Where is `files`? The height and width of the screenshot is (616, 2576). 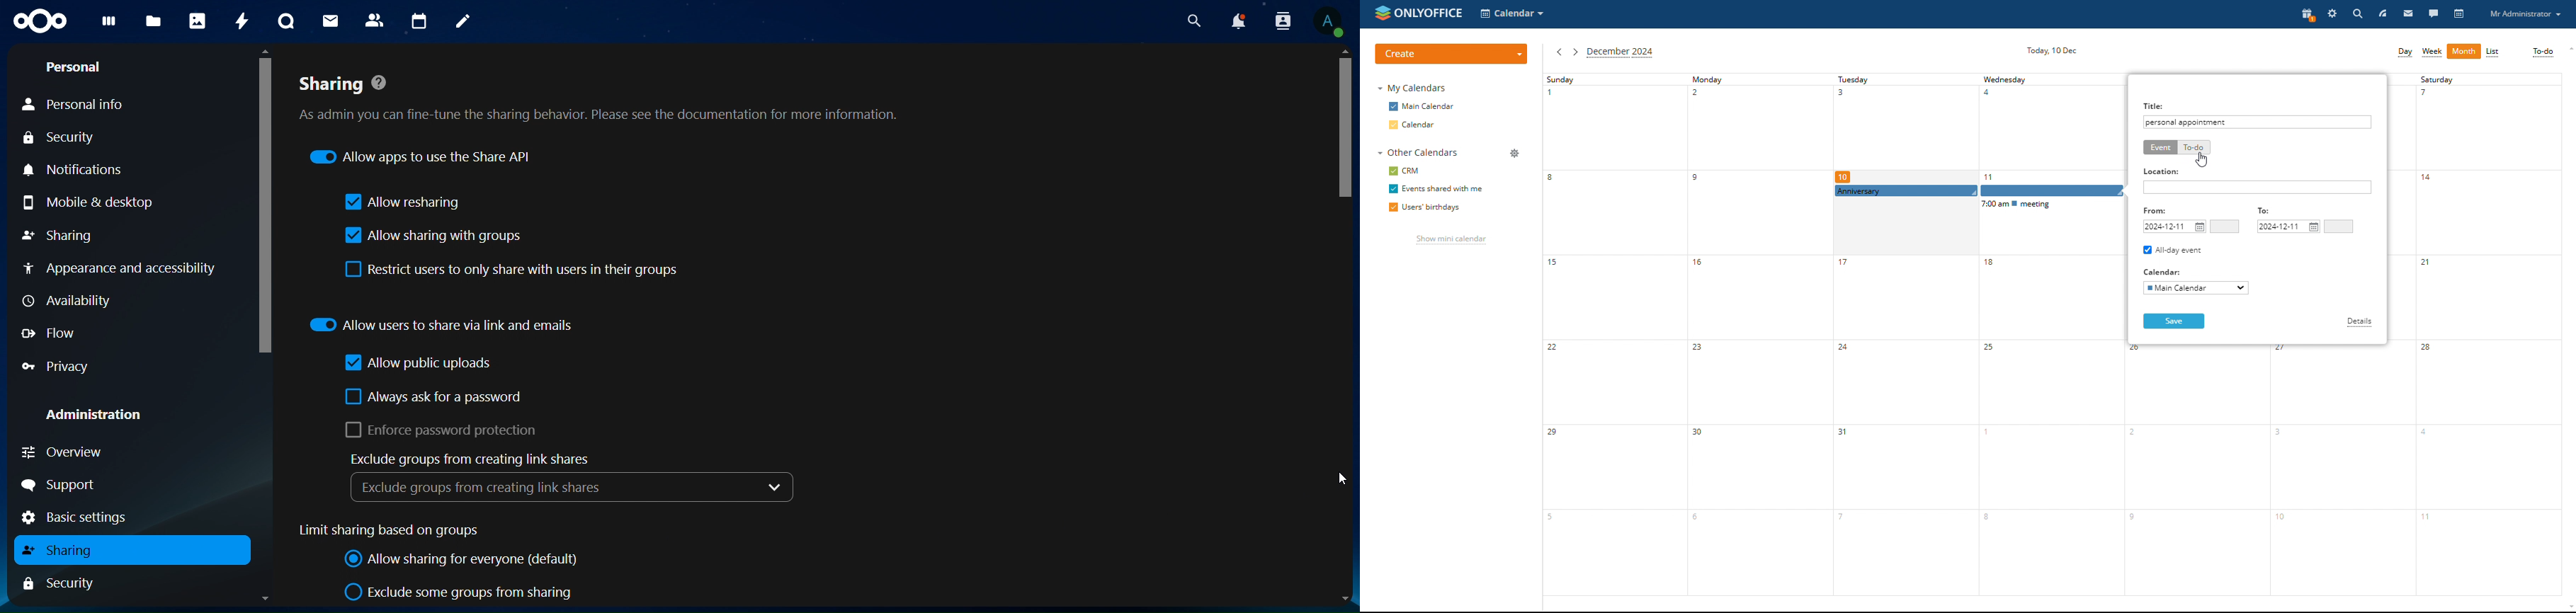 files is located at coordinates (153, 22).